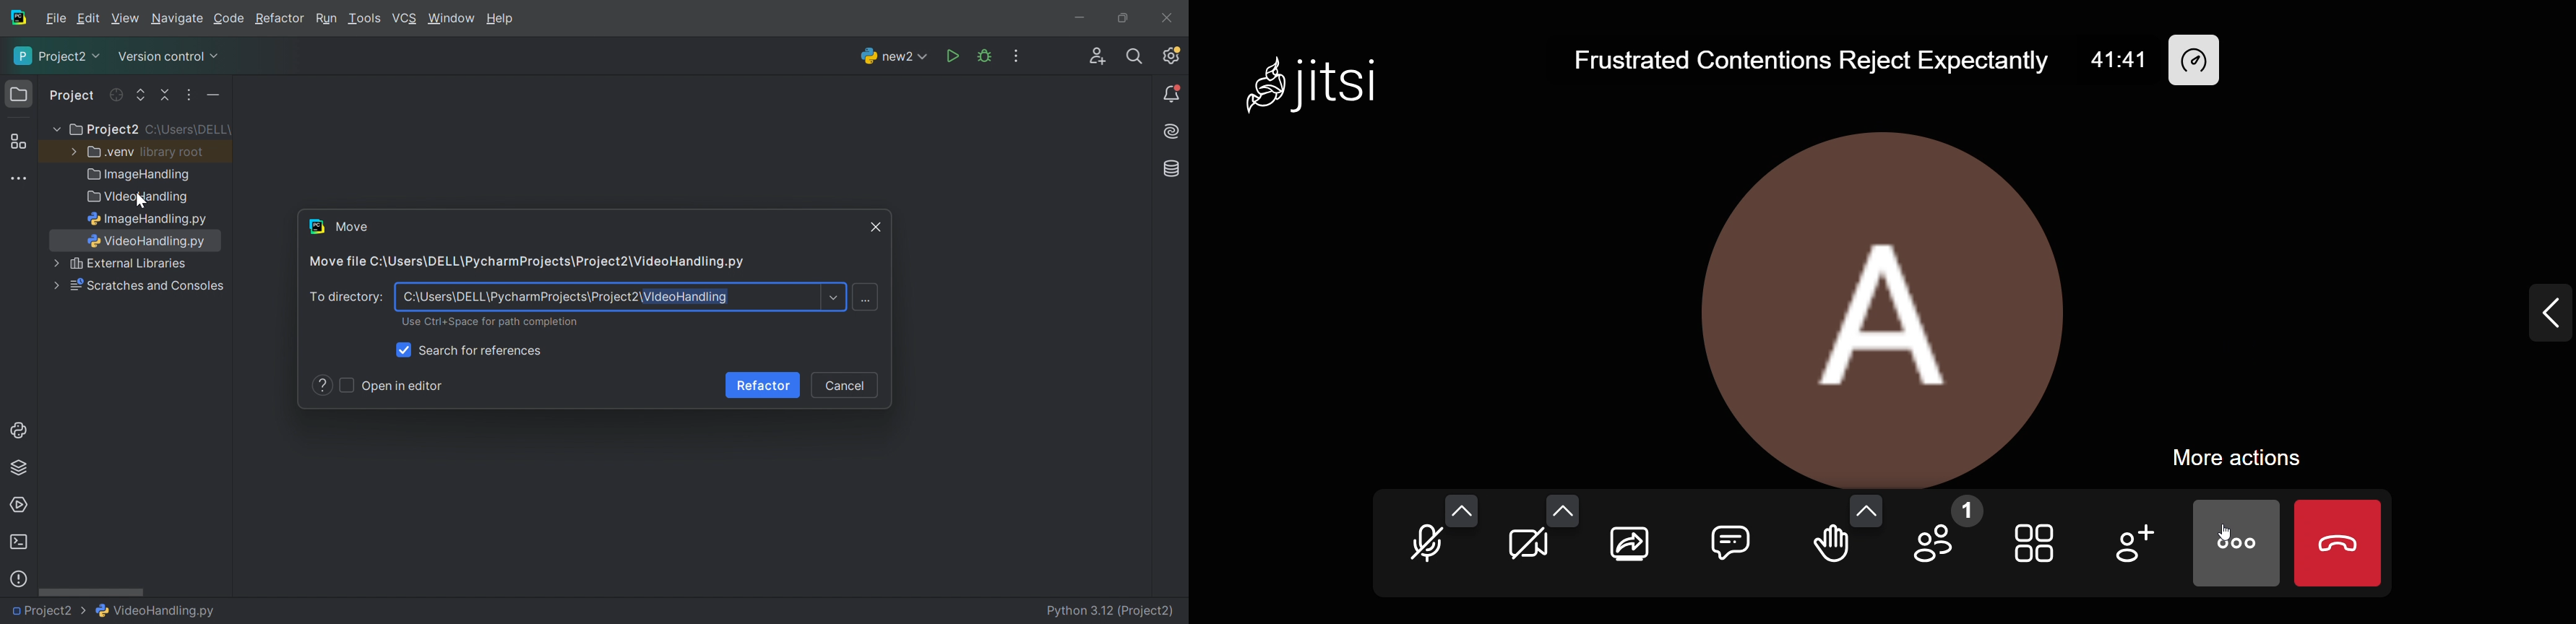  What do you see at coordinates (173, 152) in the screenshot?
I see `library root` at bounding box center [173, 152].